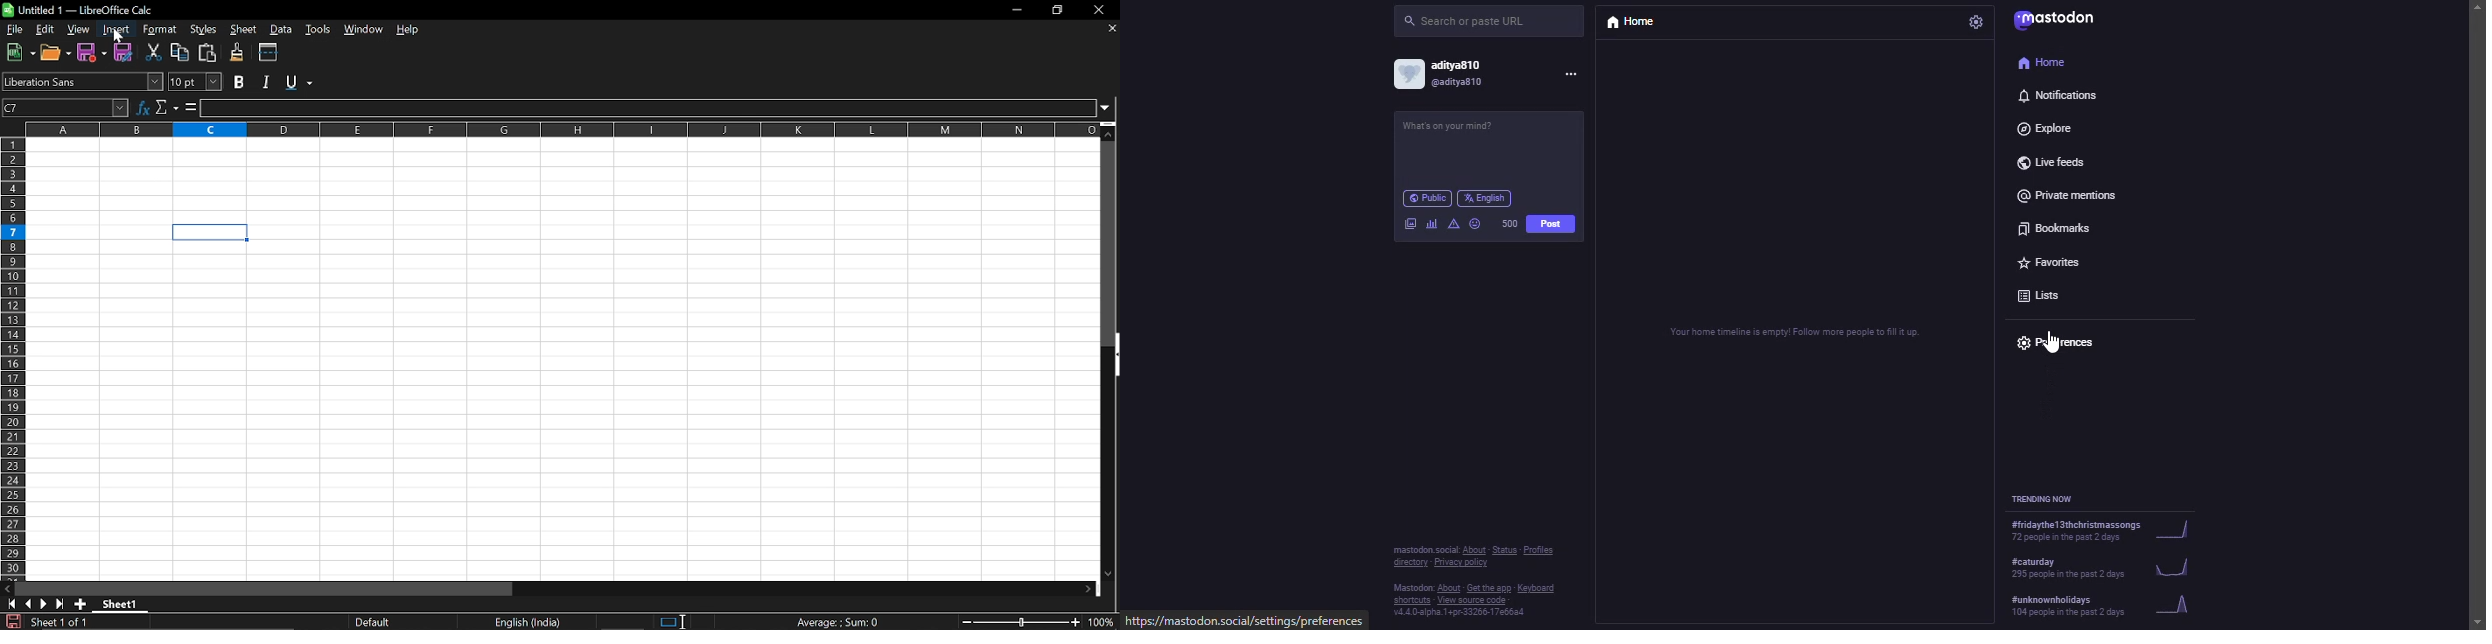 The width and height of the screenshot is (2492, 644). I want to click on image, so click(1411, 225).